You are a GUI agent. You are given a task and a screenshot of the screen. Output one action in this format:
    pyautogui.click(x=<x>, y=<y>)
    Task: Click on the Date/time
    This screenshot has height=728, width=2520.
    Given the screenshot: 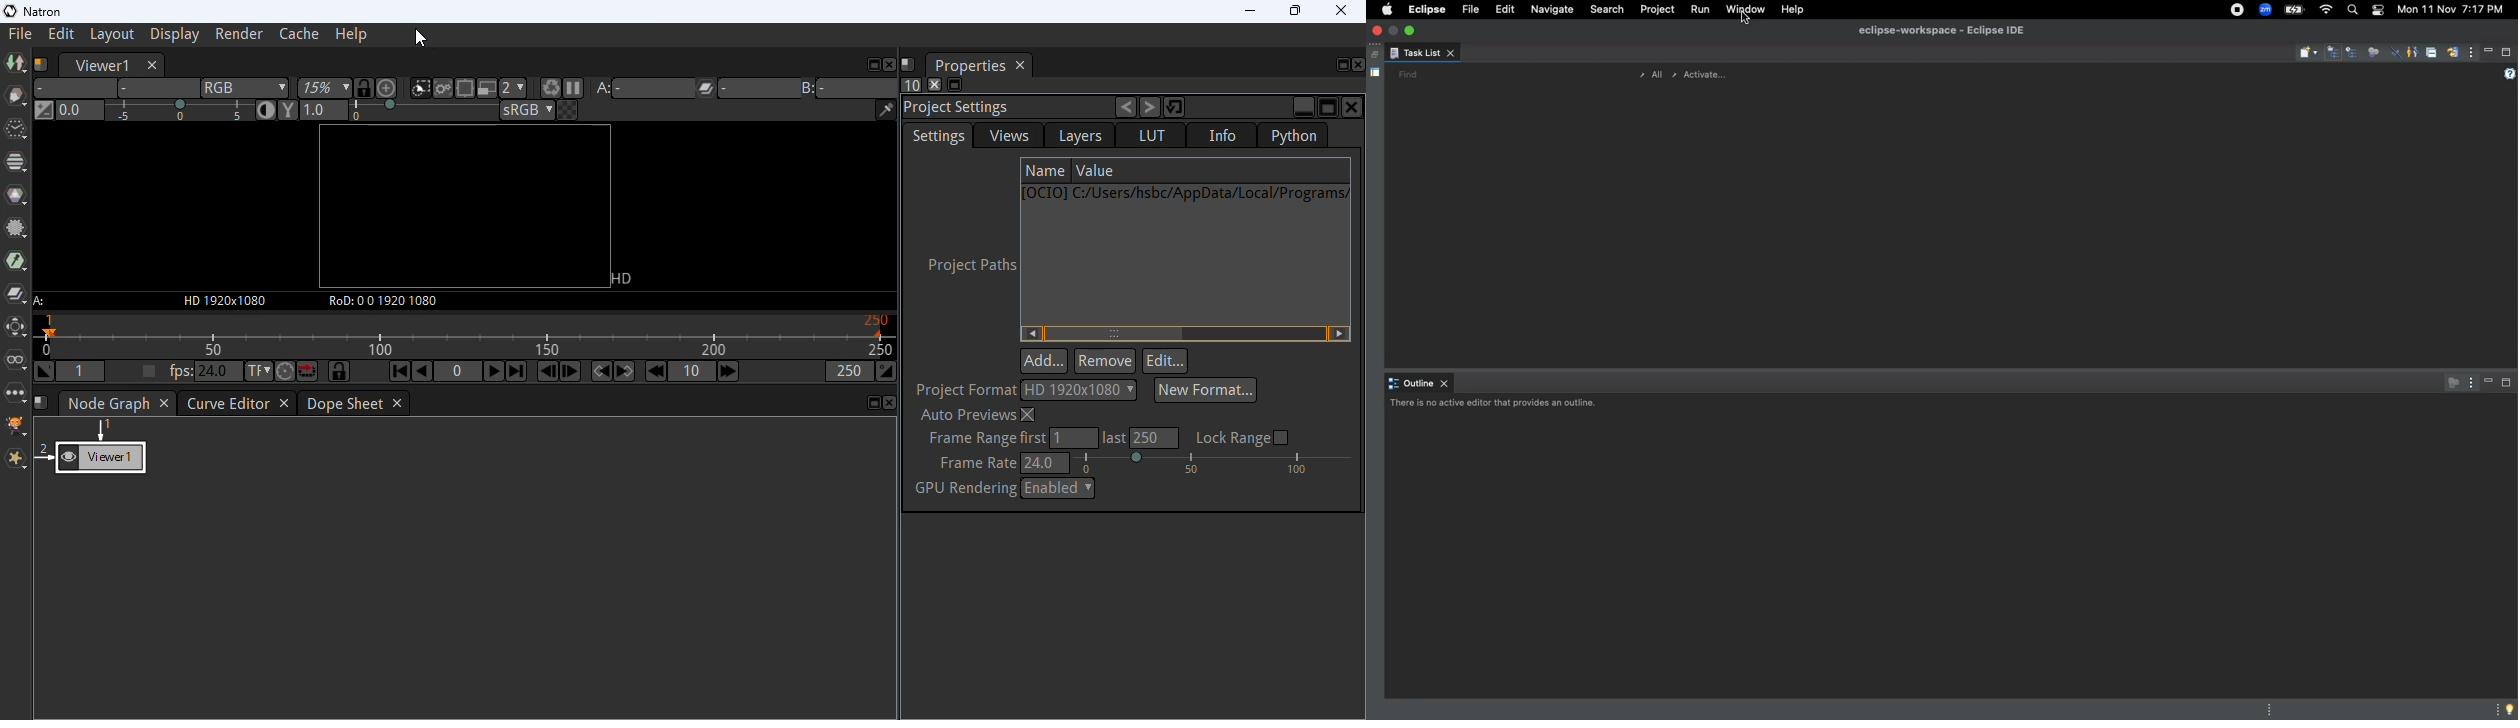 What is the action you would take?
    pyautogui.click(x=2449, y=10)
    